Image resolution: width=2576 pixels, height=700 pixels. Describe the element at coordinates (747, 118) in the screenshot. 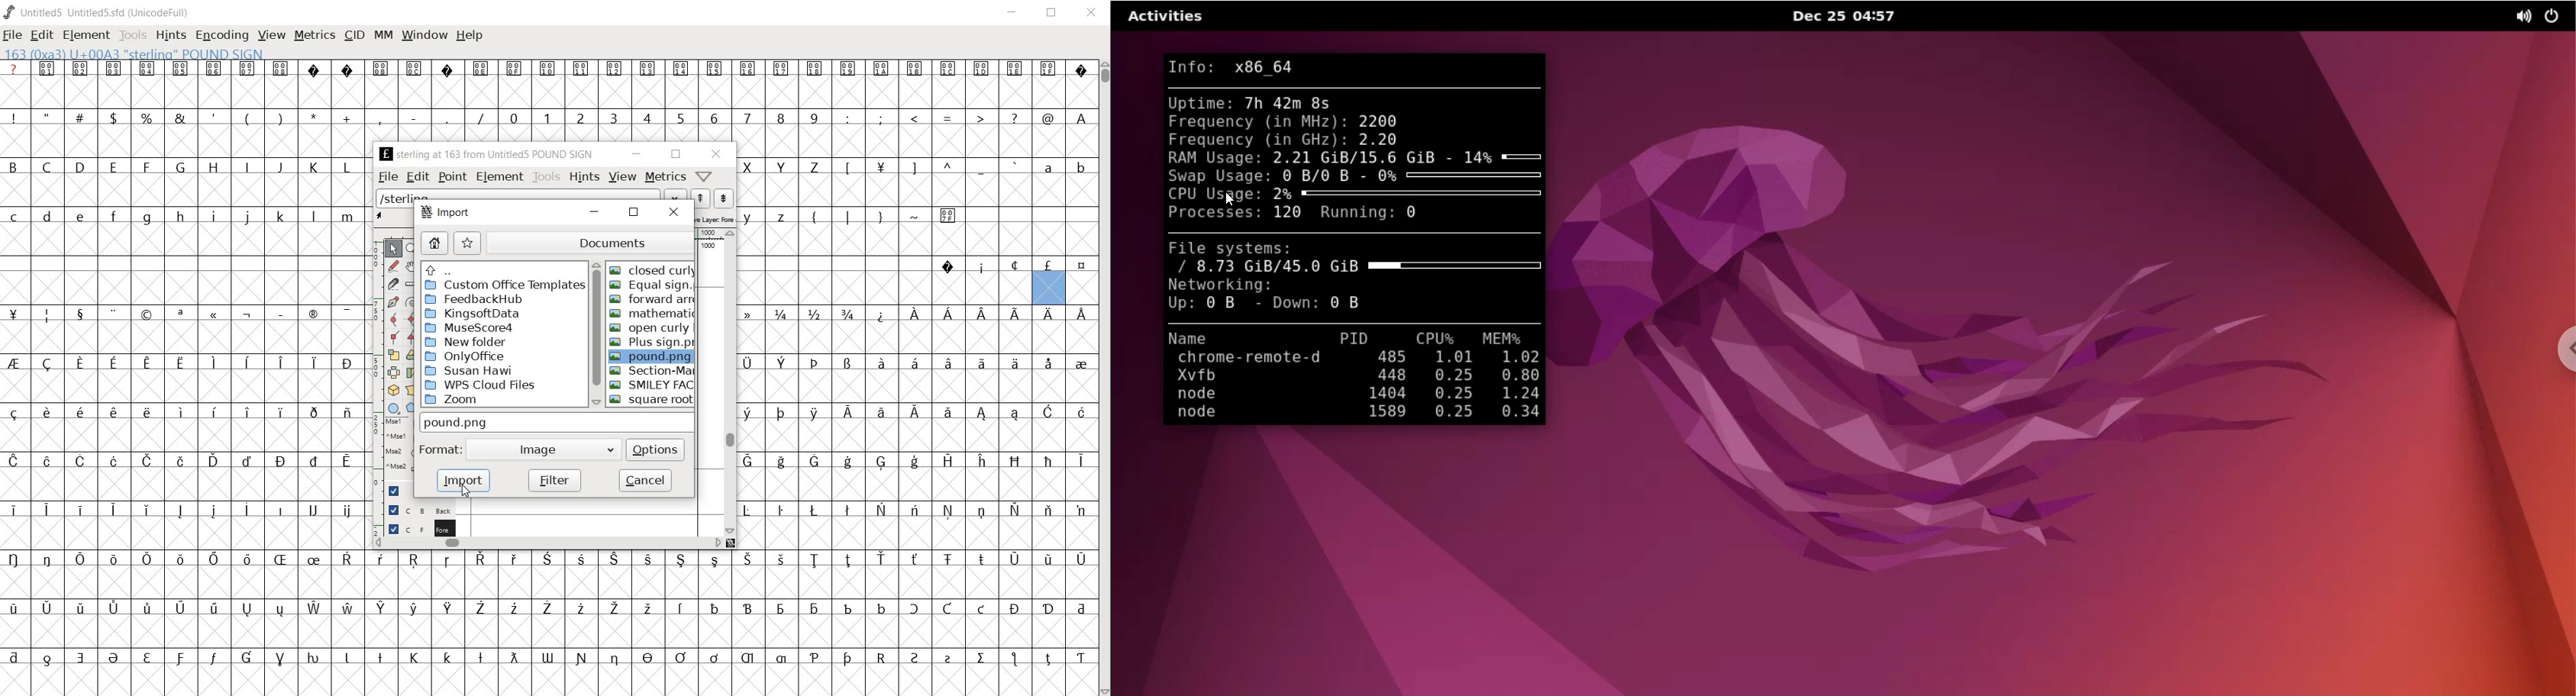

I see `7` at that location.